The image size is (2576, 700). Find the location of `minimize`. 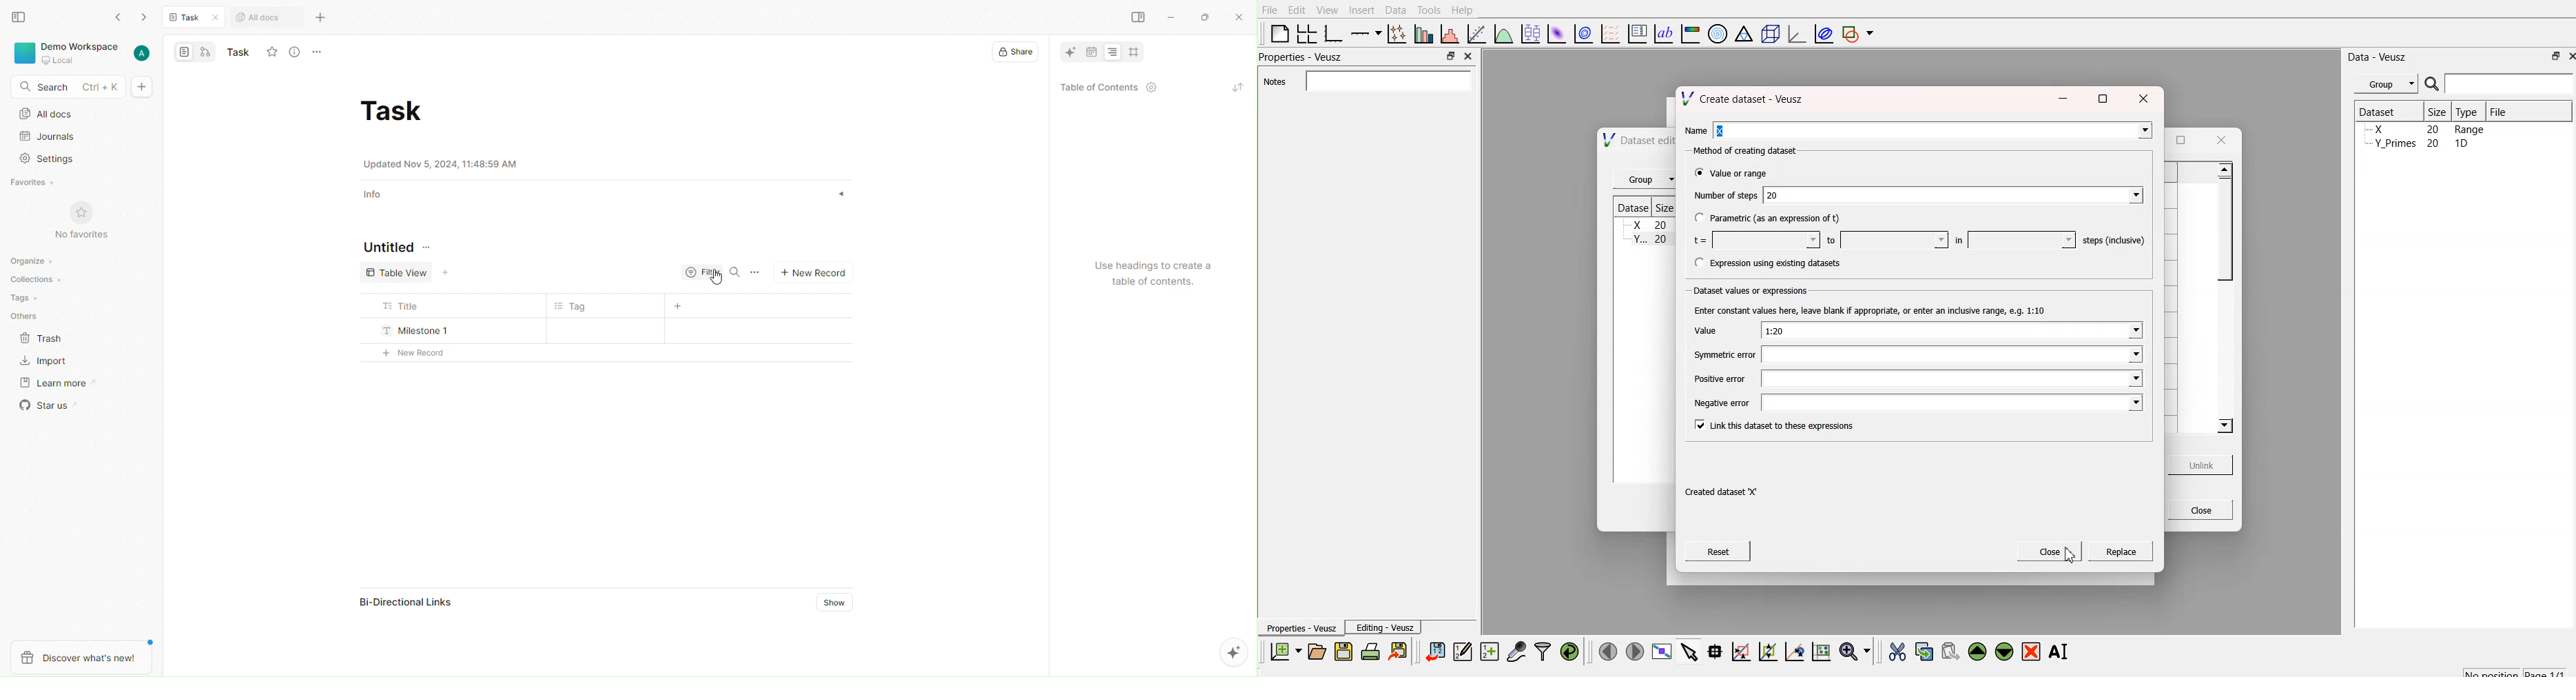

minimize is located at coordinates (1173, 16).